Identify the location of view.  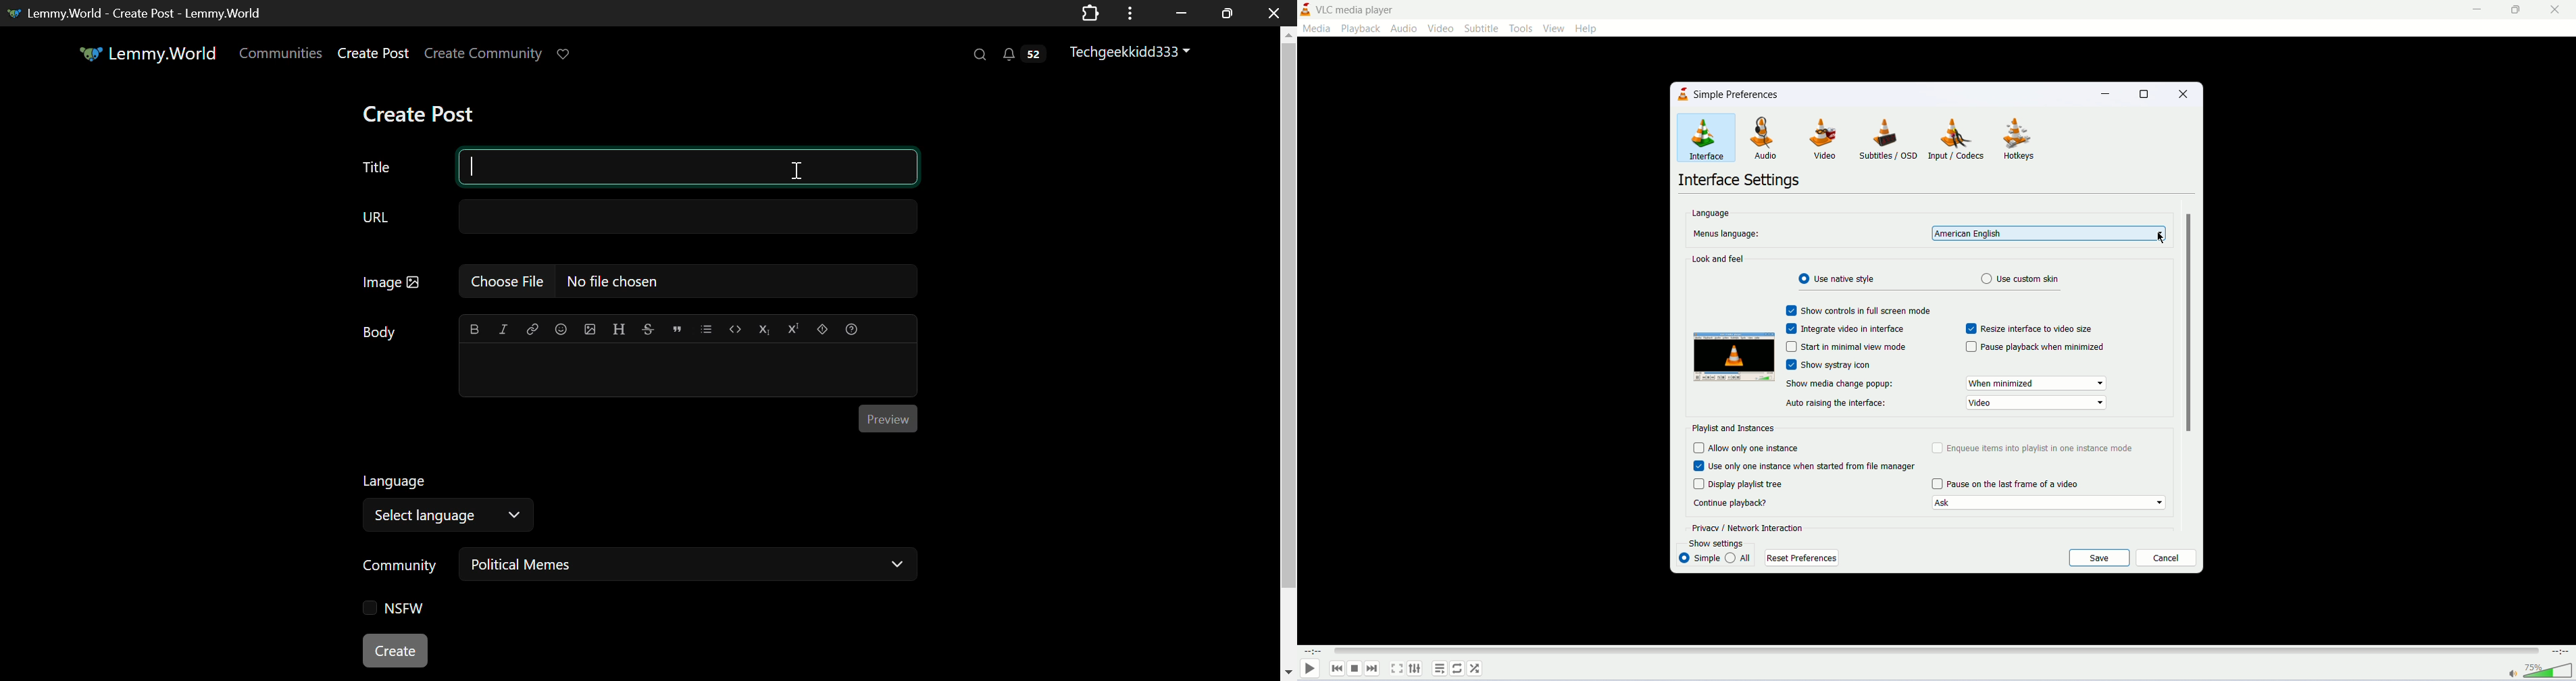
(1554, 28).